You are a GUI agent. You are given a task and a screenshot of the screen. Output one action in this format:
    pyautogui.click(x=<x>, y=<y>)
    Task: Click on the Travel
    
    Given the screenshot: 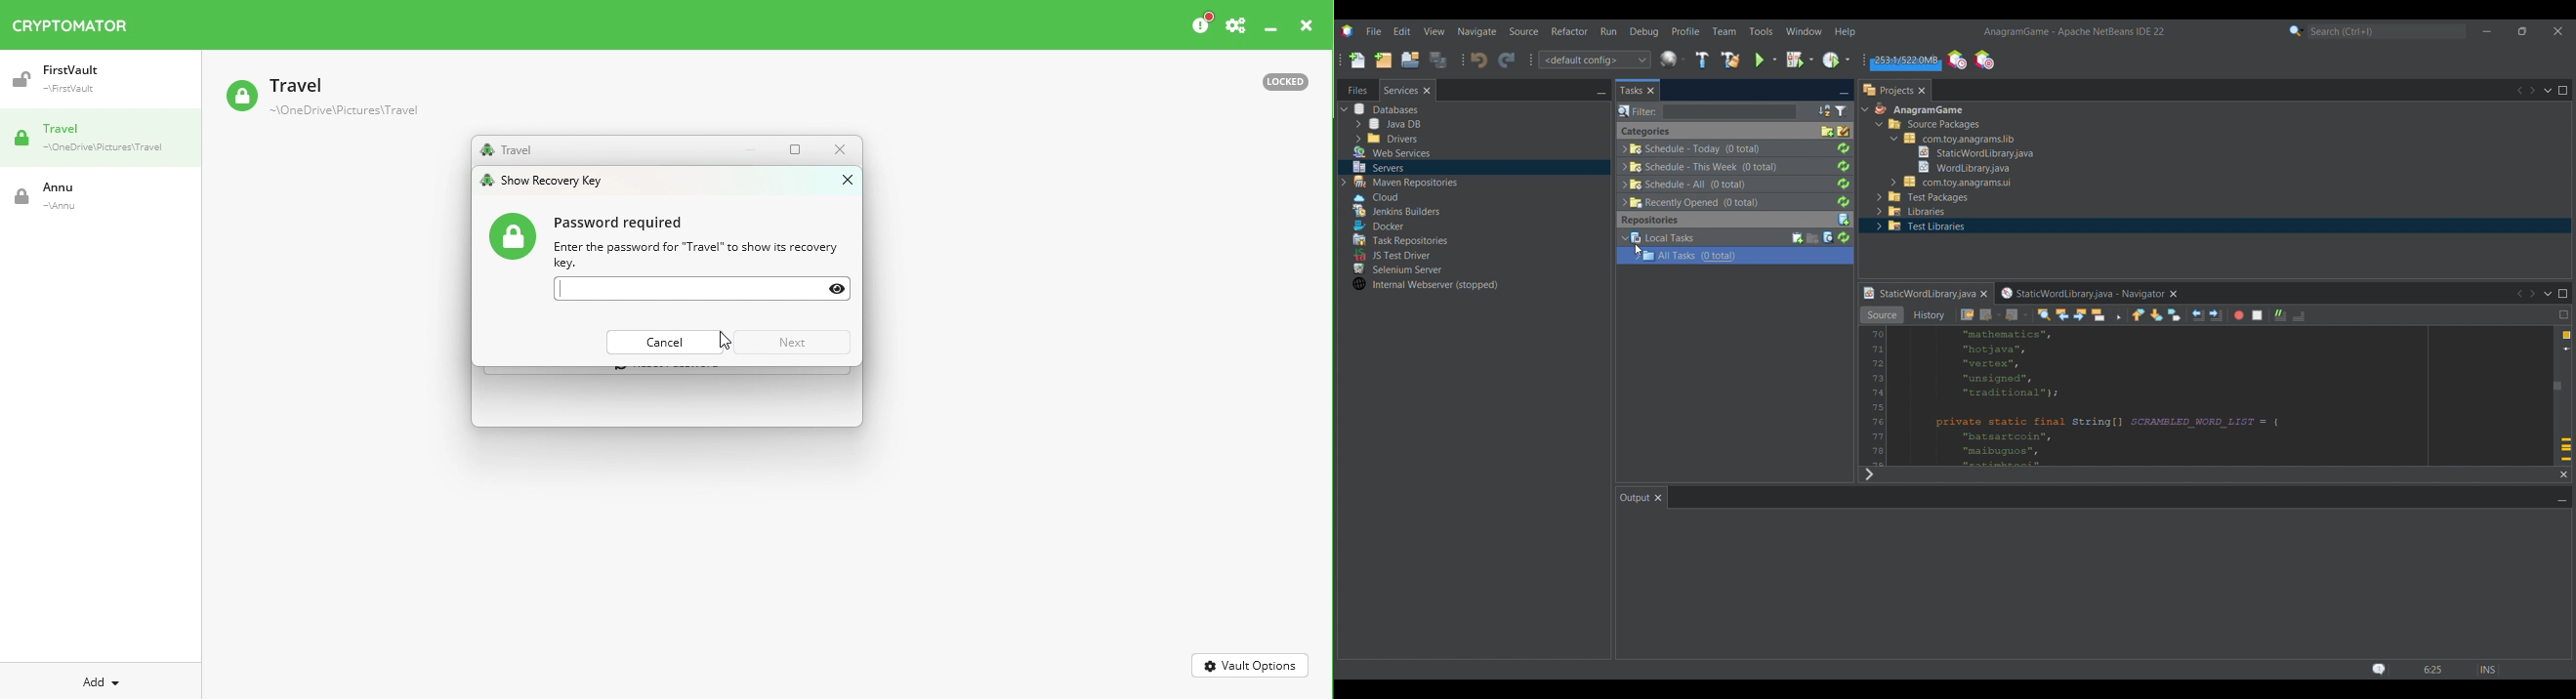 What is the action you would take?
    pyautogui.click(x=506, y=150)
    